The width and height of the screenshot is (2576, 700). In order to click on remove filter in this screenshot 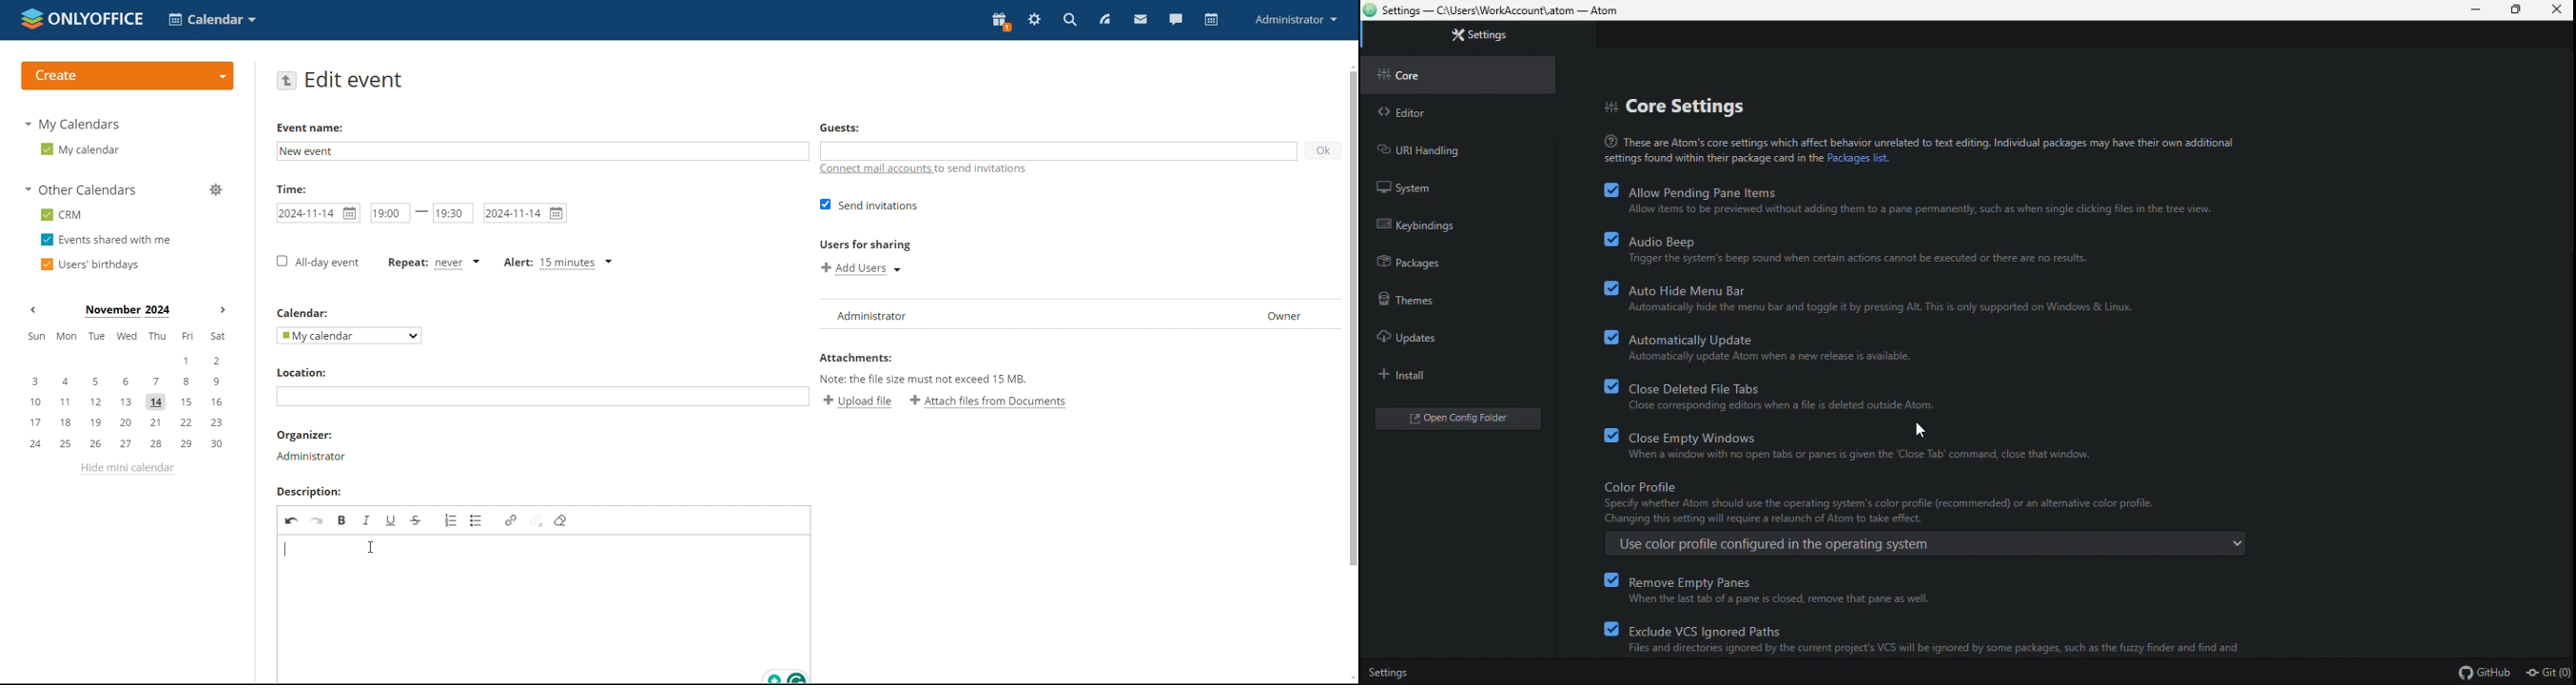, I will do `click(562, 521)`.